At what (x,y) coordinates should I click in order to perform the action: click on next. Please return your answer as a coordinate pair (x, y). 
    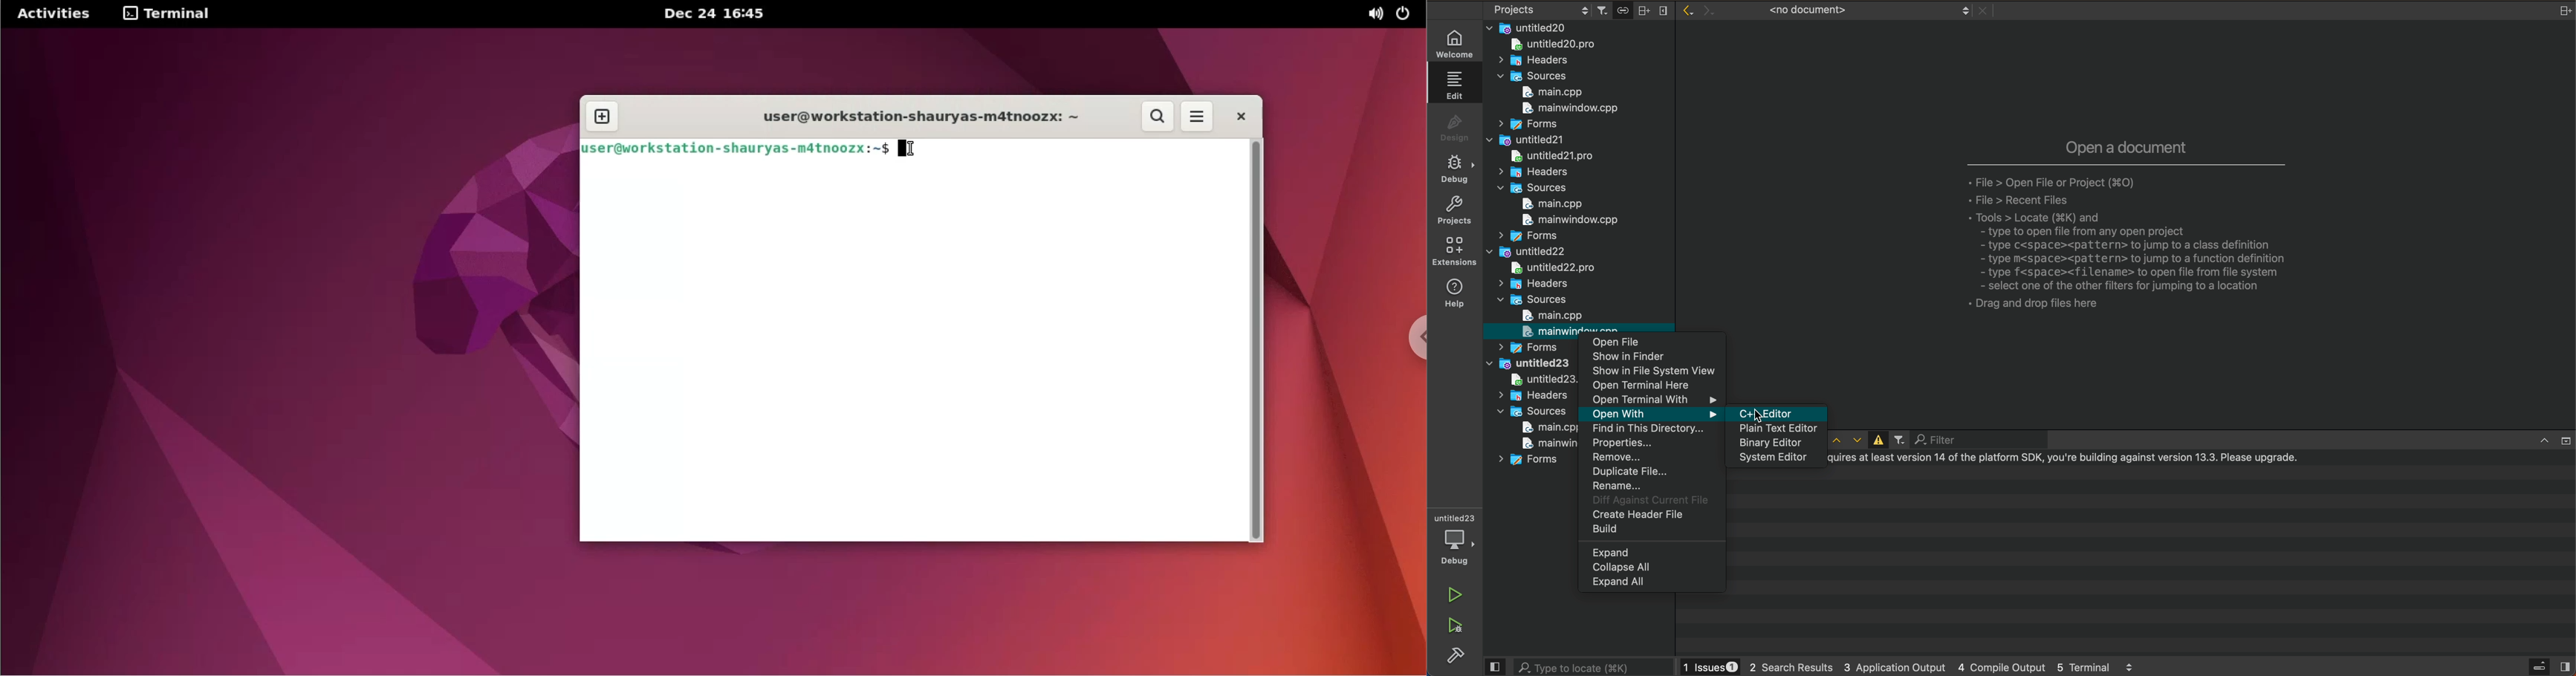
    Looking at the image, I should click on (1706, 7).